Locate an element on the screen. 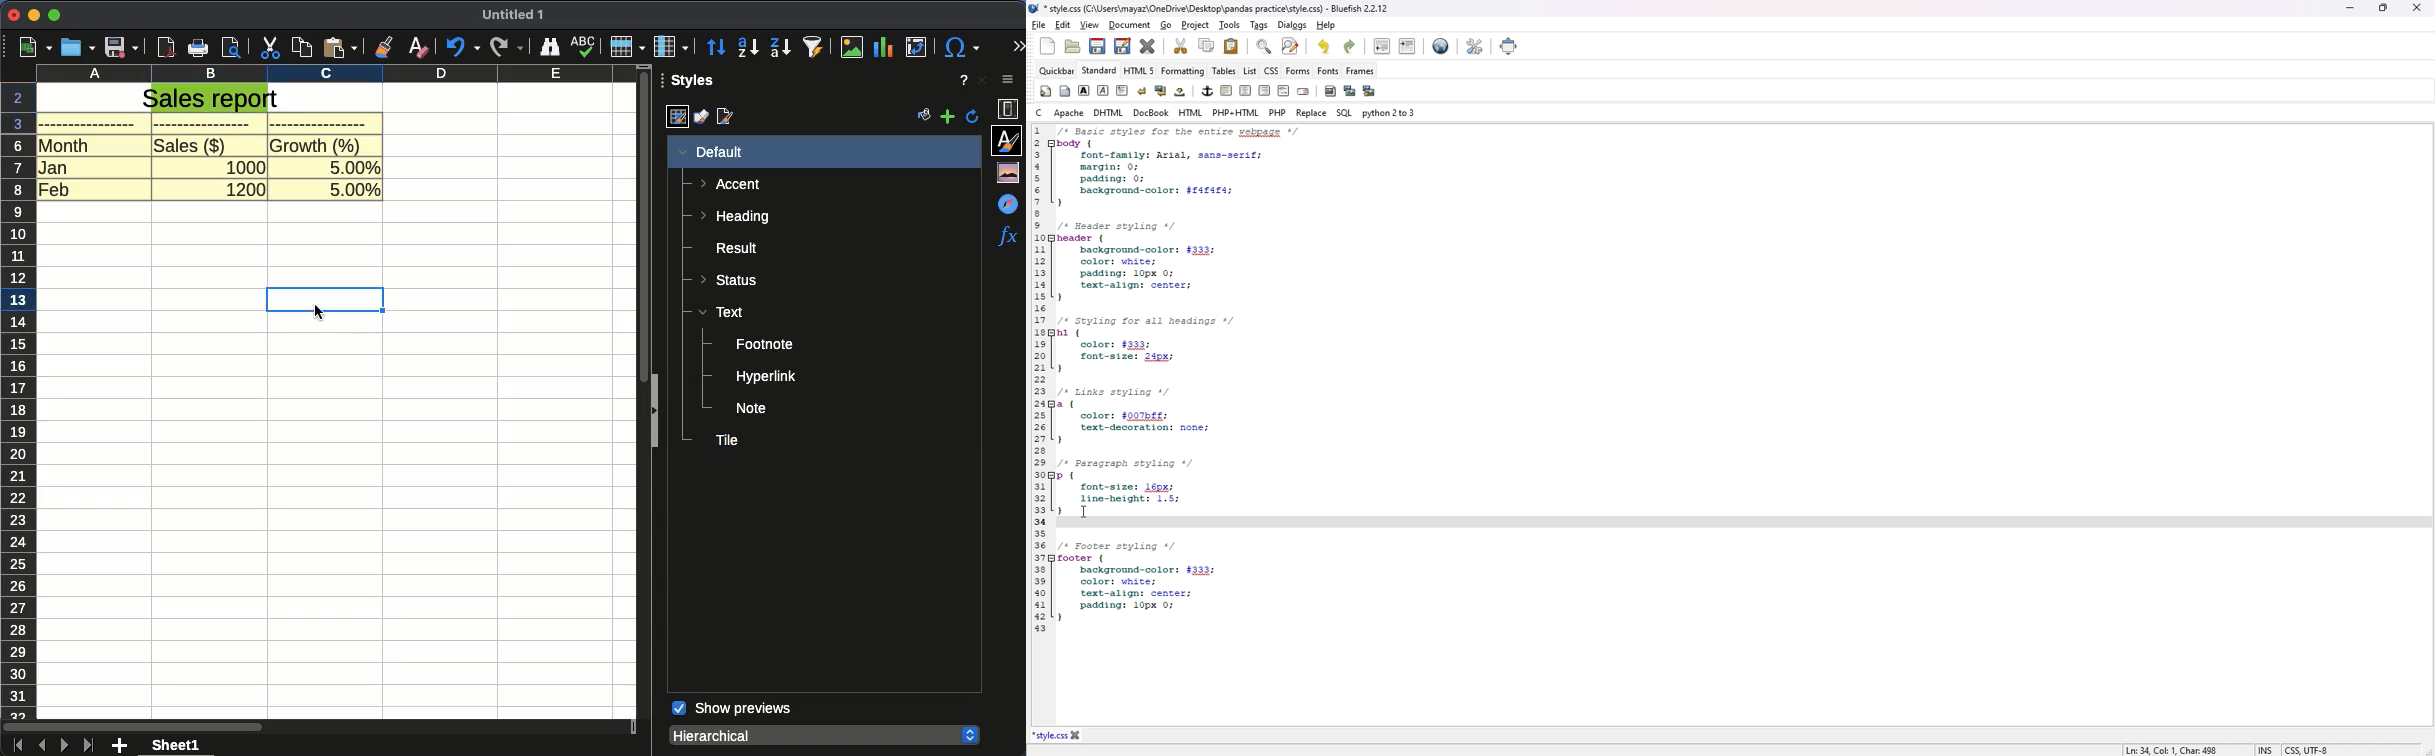 This screenshot has width=2436, height=756. sales($) is located at coordinates (190, 146).